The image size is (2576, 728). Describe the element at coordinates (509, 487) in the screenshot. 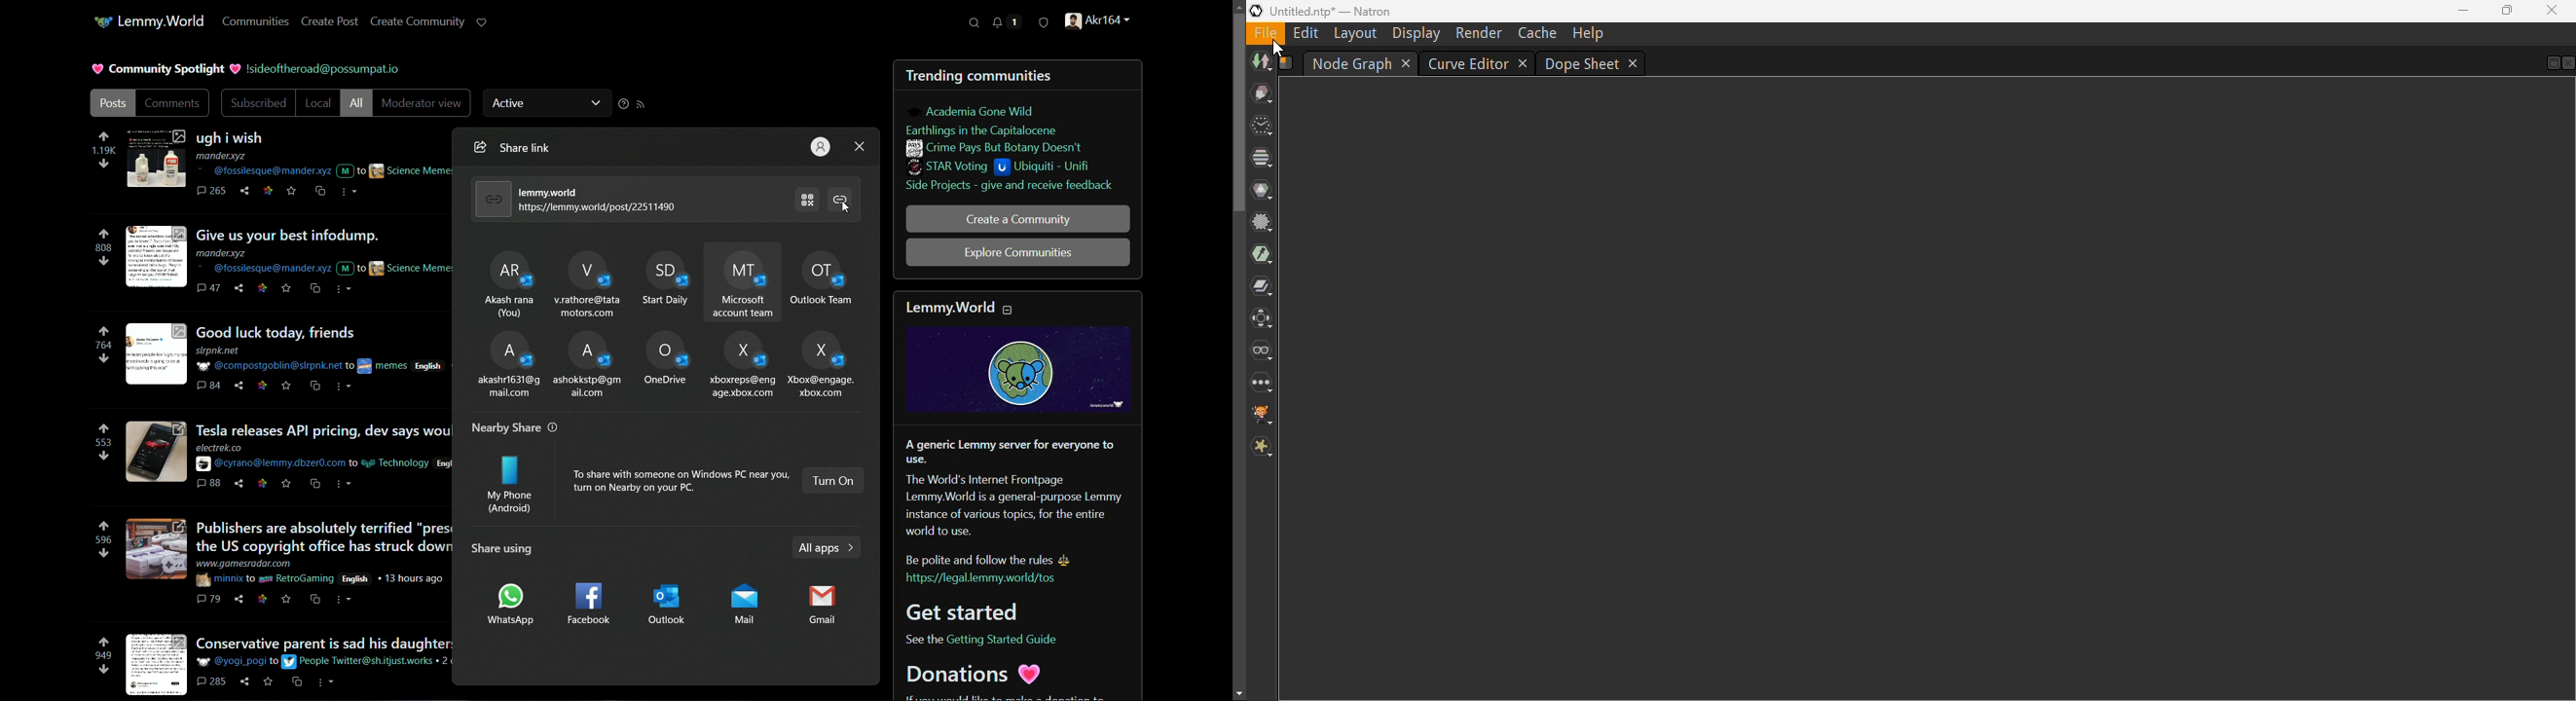

I see `my phone (android)` at that location.